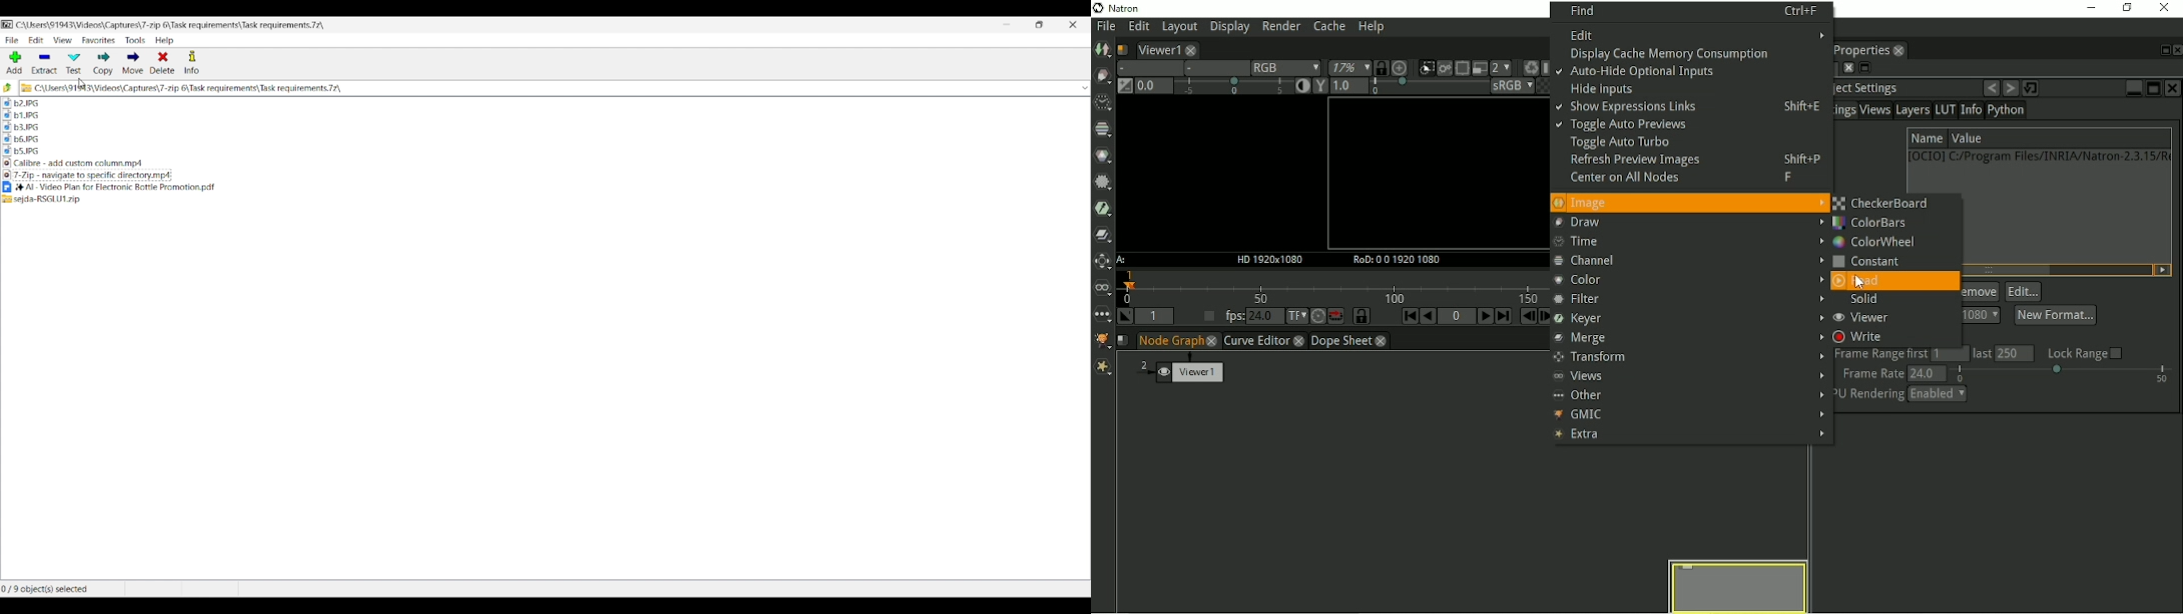  Describe the element at coordinates (1526, 318) in the screenshot. I see `Previous frame` at that location.